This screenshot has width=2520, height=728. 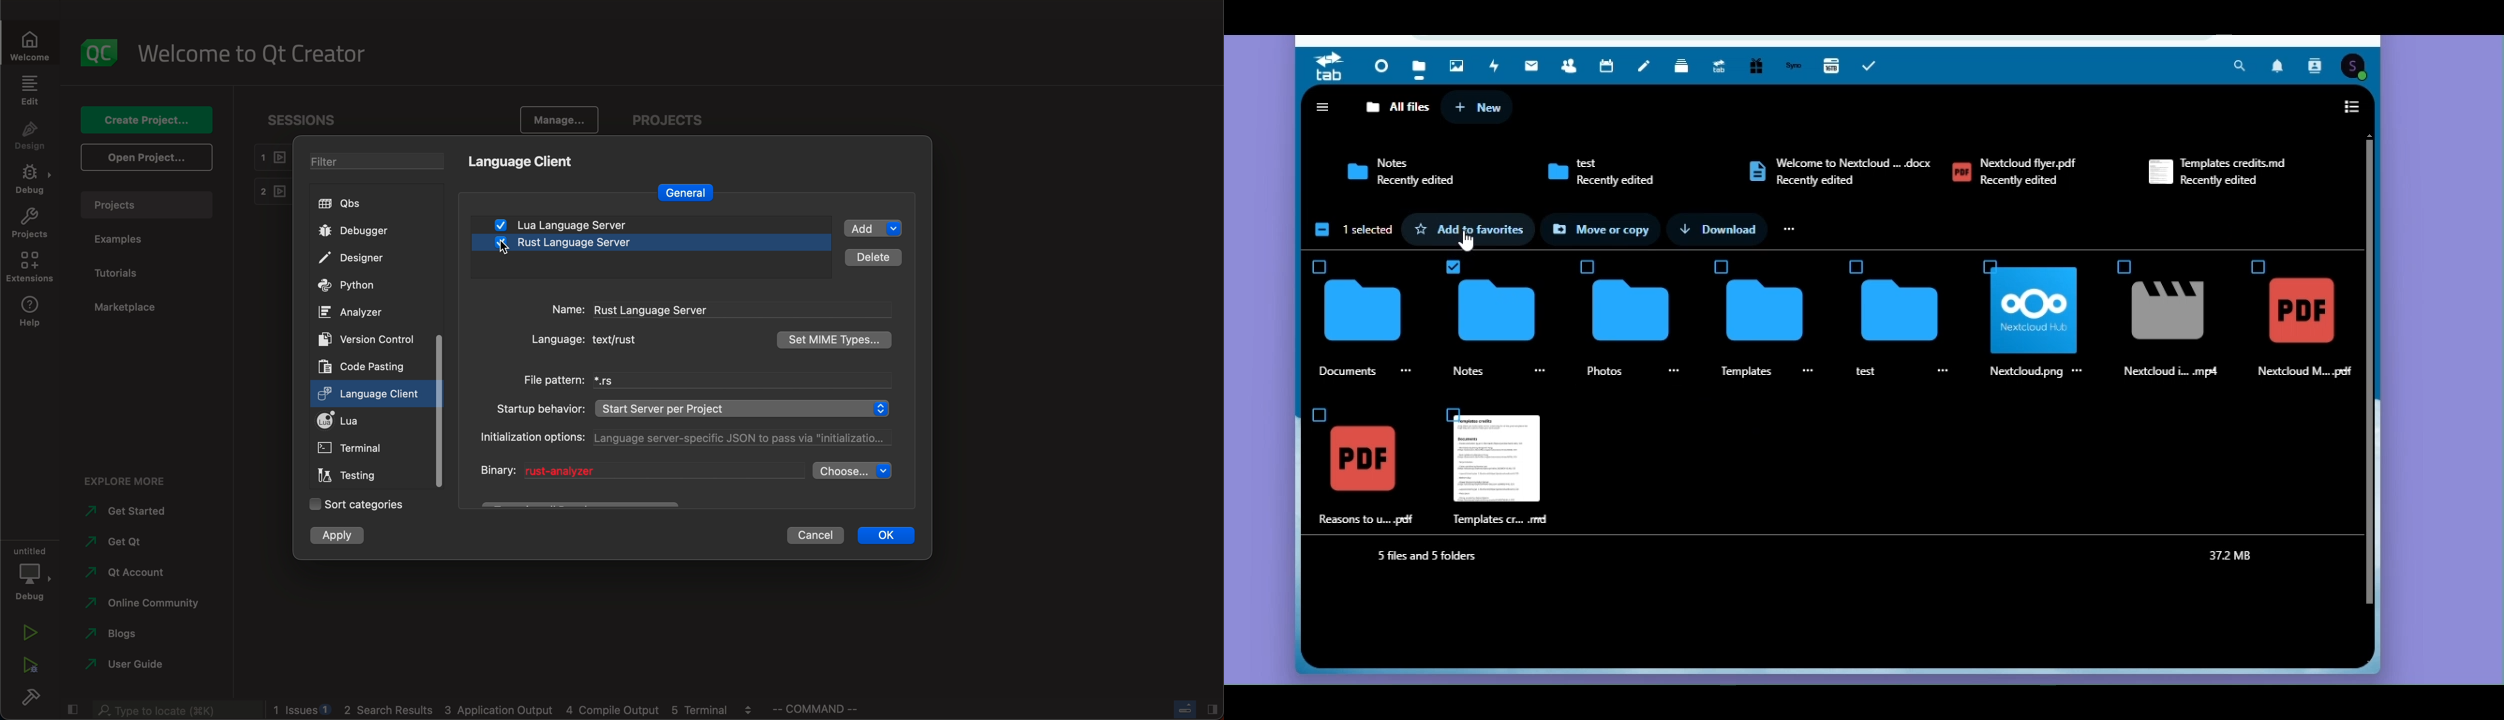 I want to click on on keyup, so click(x=507, y=250).